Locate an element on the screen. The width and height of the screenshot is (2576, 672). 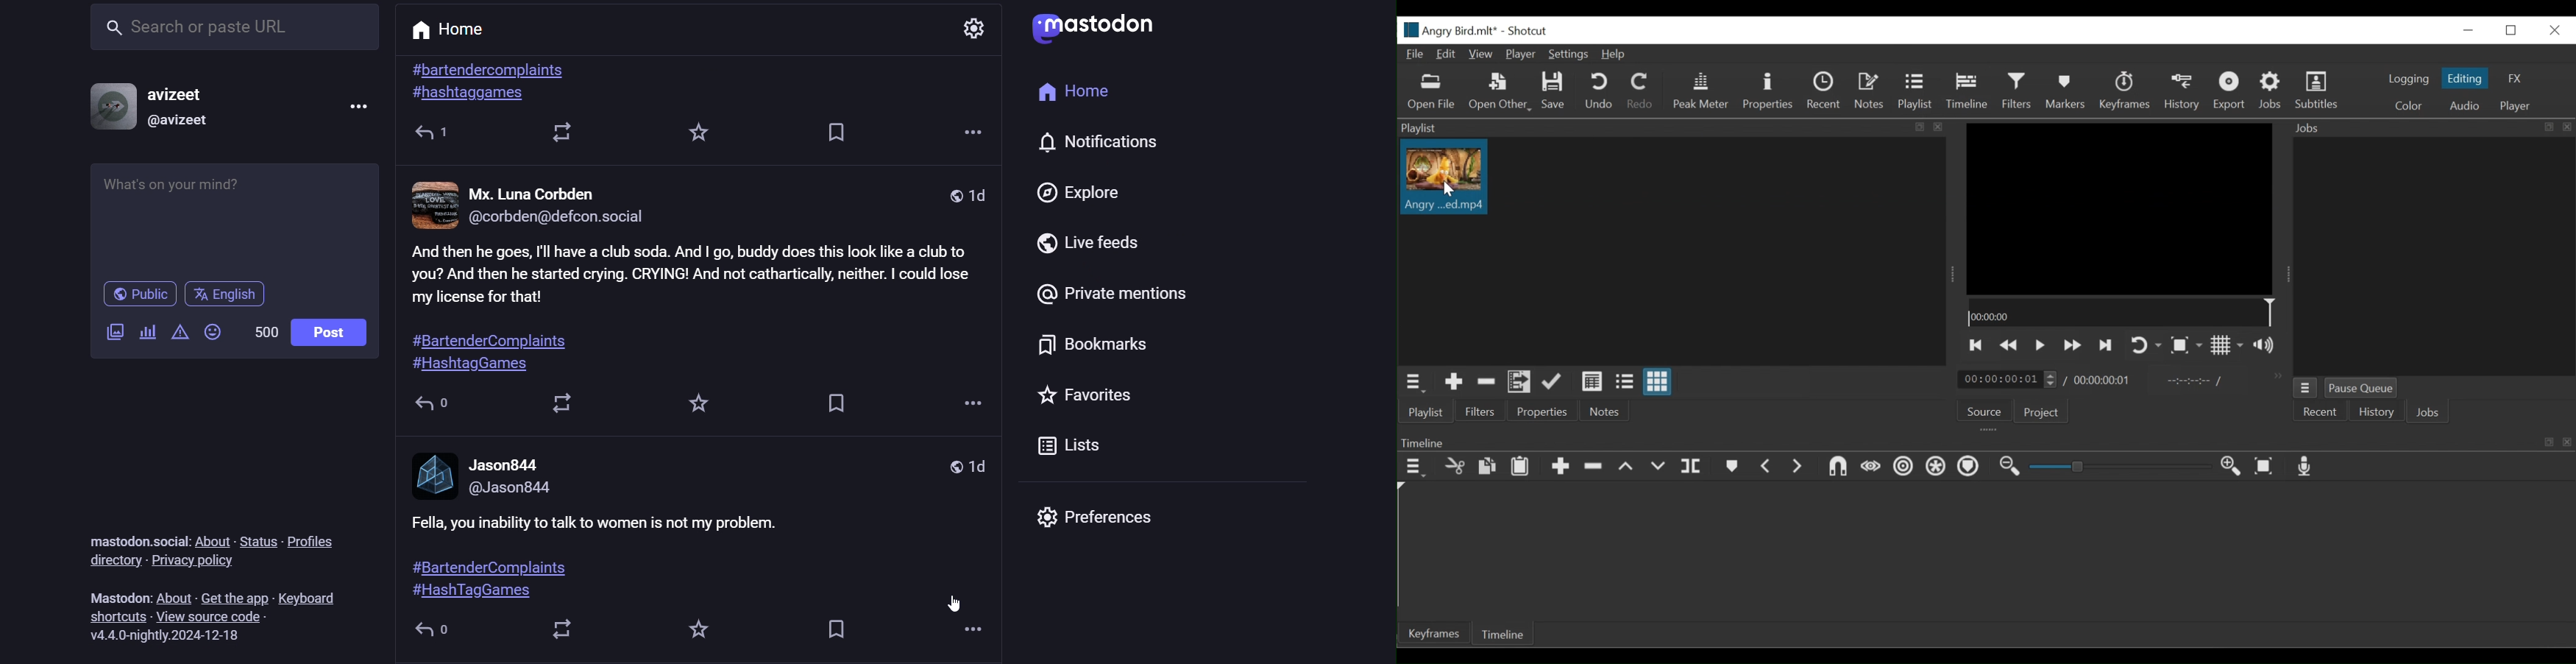
preferences is located at coordinates (1110, 519).